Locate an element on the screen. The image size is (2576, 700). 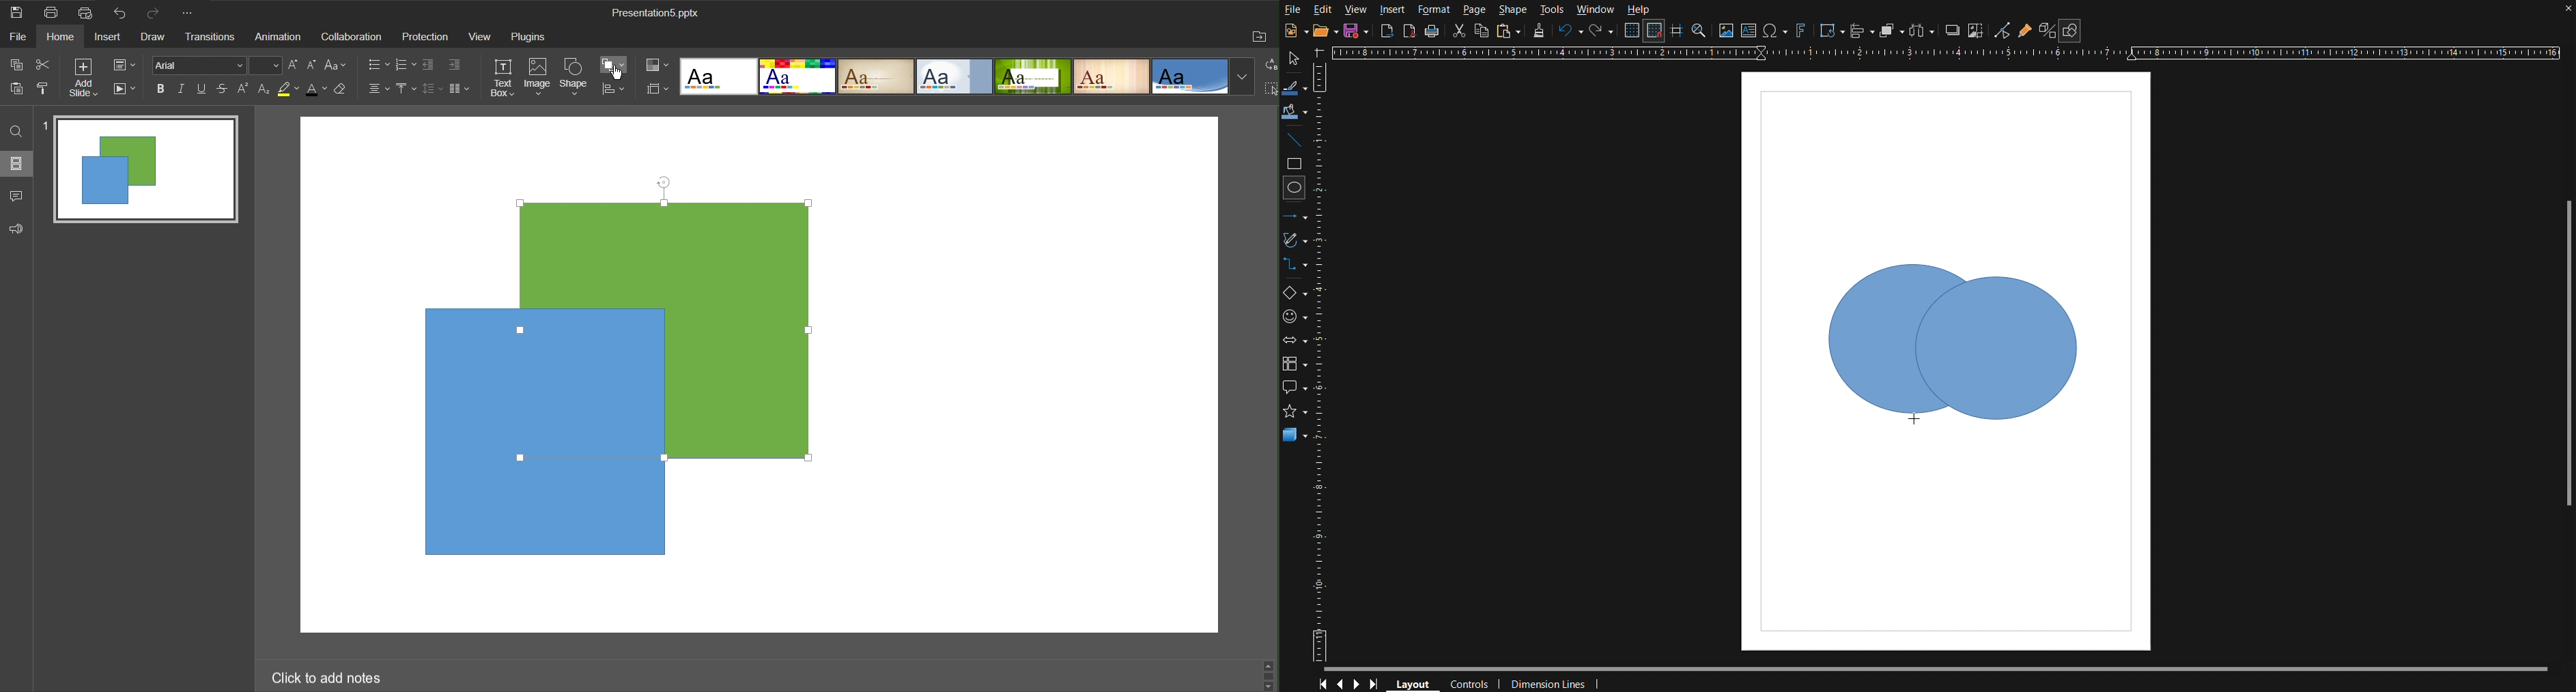
Arrange is located at coordinates (614, 65).